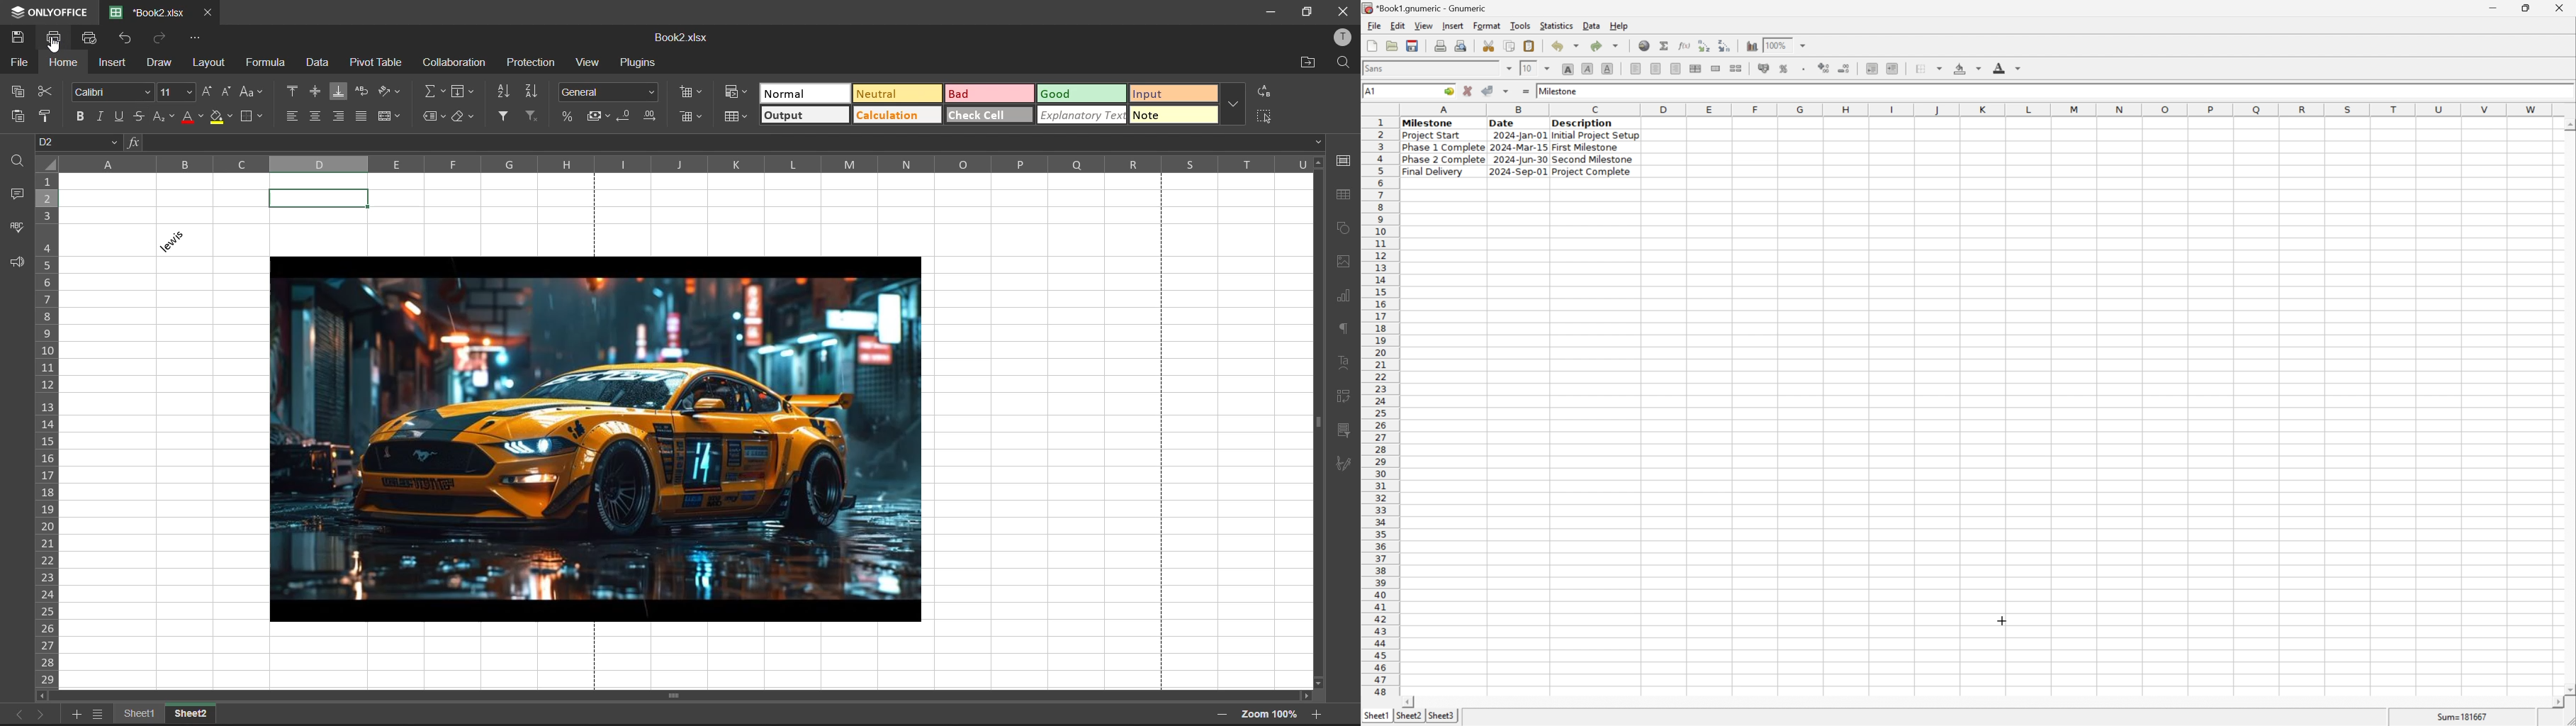  What do you see at coordinates (640, 63) in the screenshot?
I see `plugins` at bounding box center [640, 63].